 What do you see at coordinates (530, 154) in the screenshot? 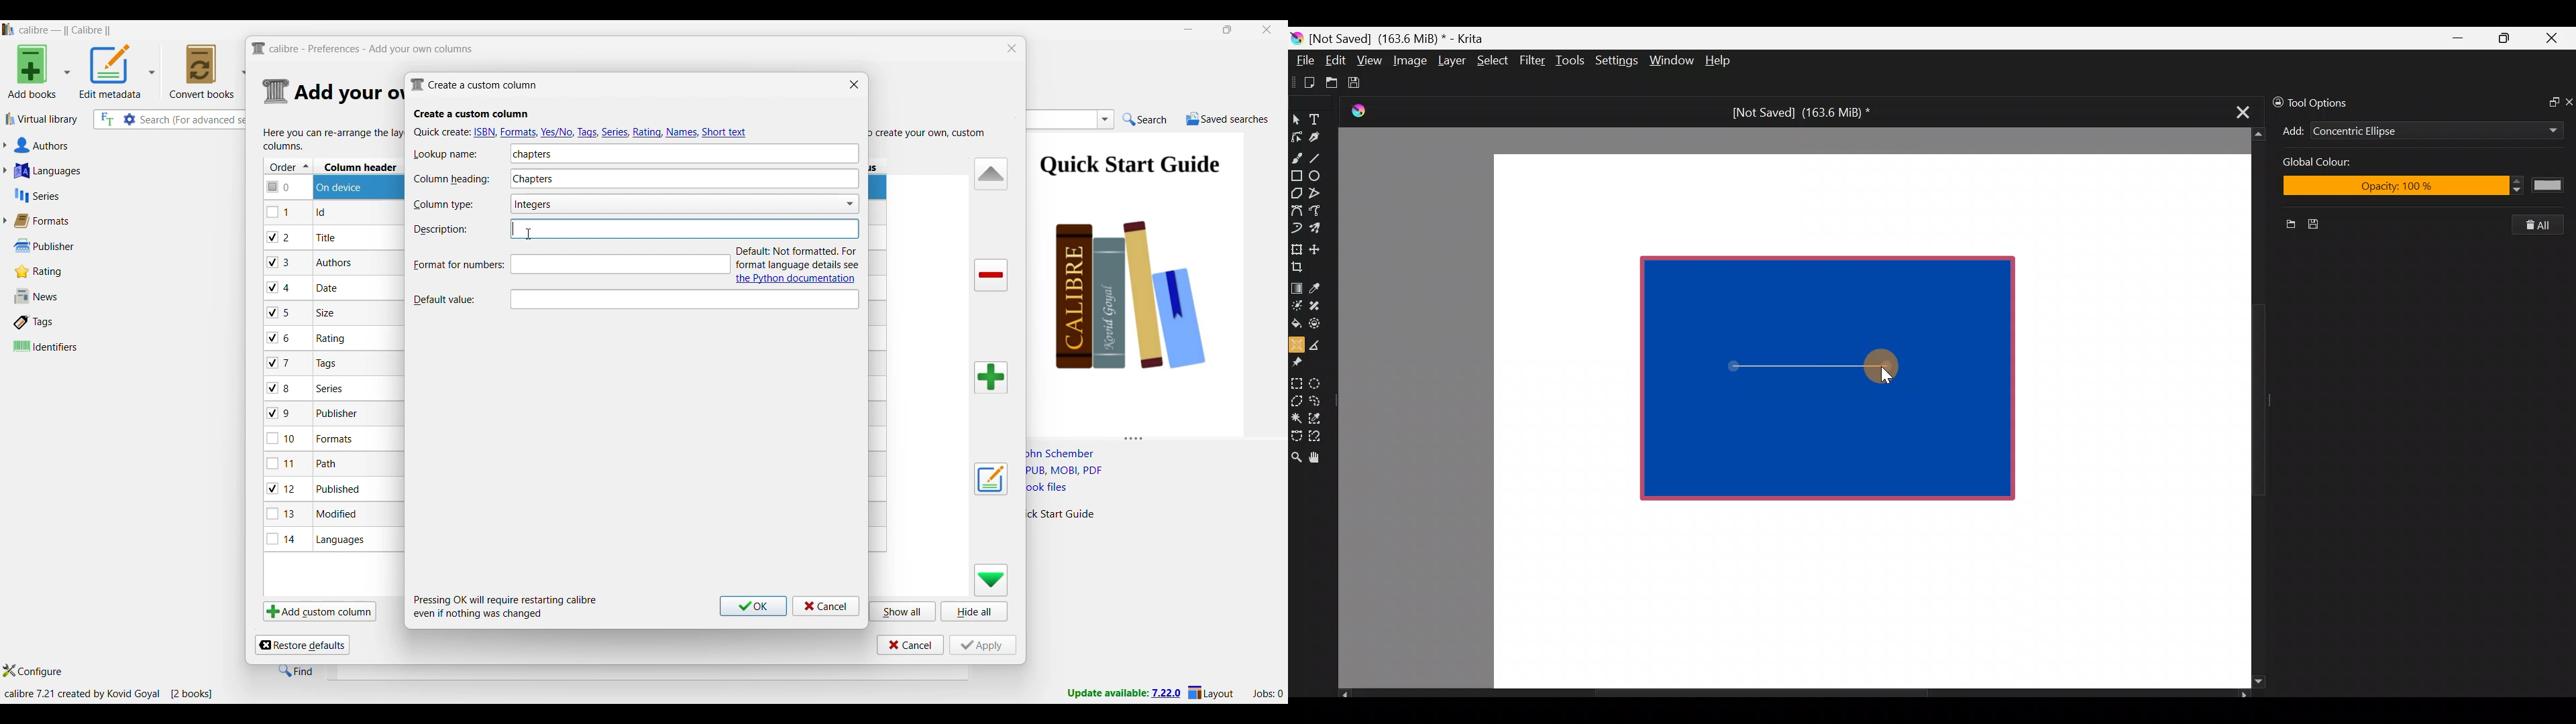
I see `Lookup name typed in` at bounding box center [530, 154].